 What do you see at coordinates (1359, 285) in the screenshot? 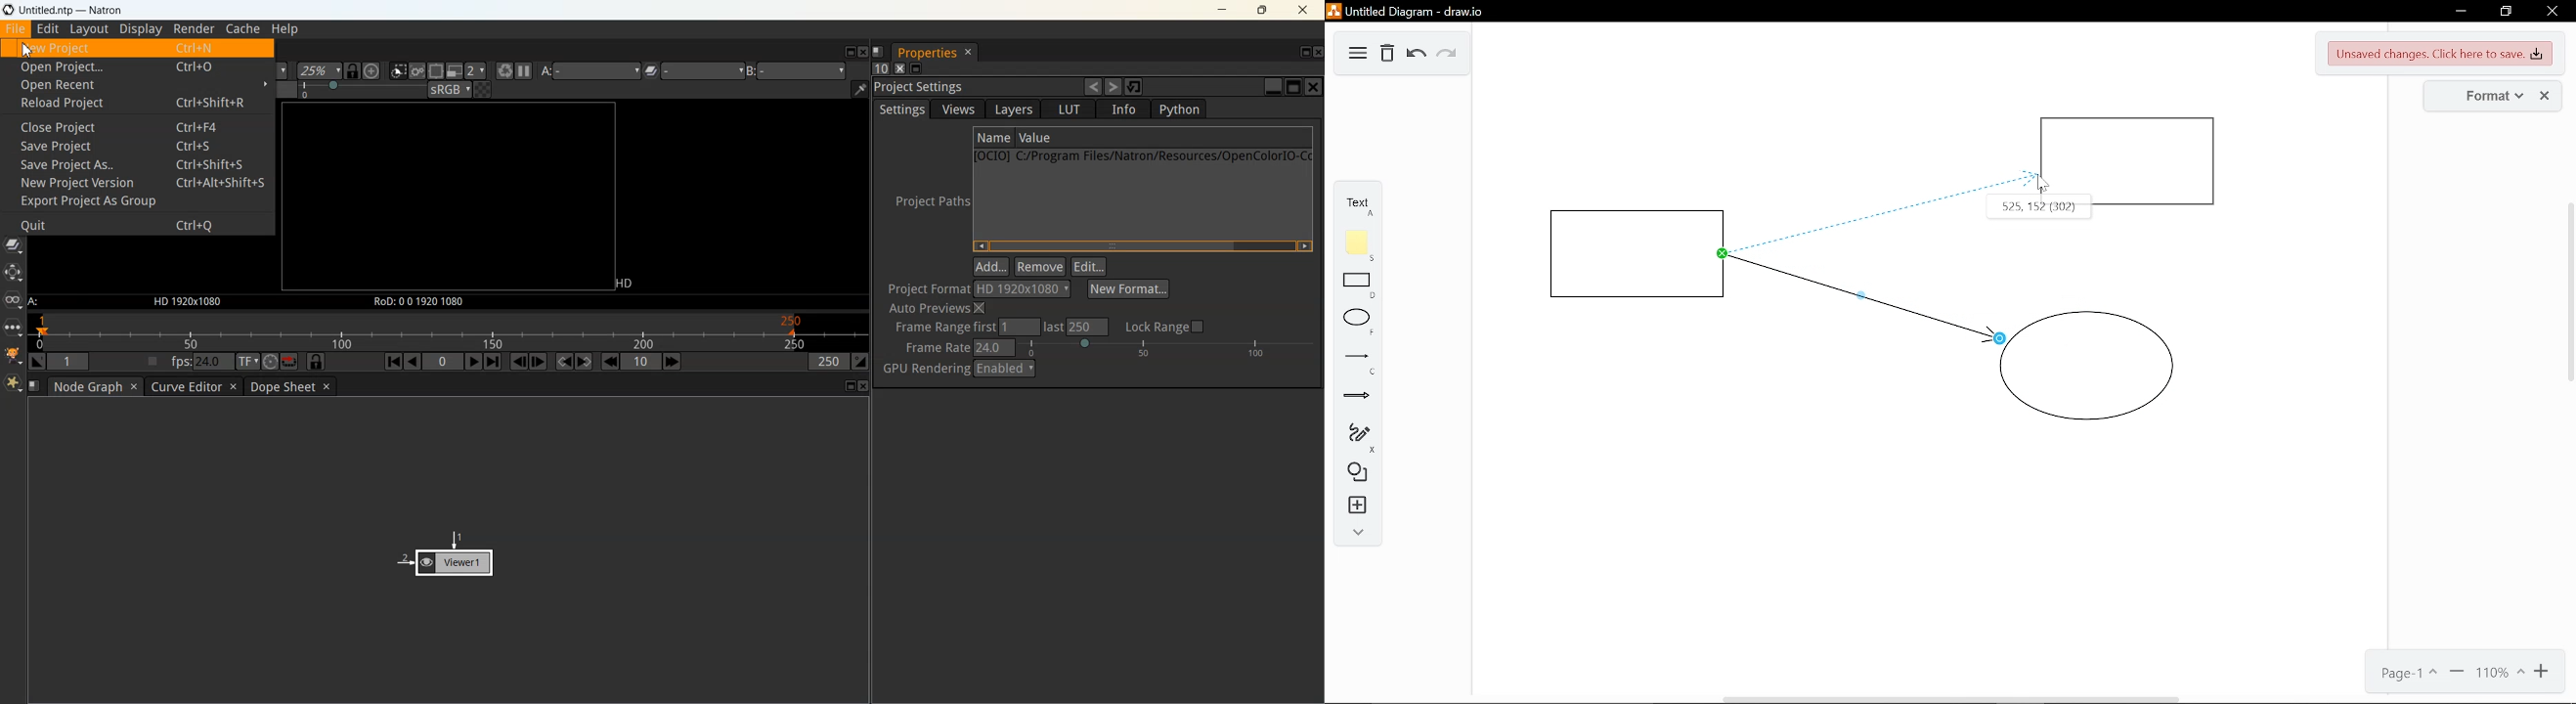
I see `Rectangle` at bounding box center [1359, 285].